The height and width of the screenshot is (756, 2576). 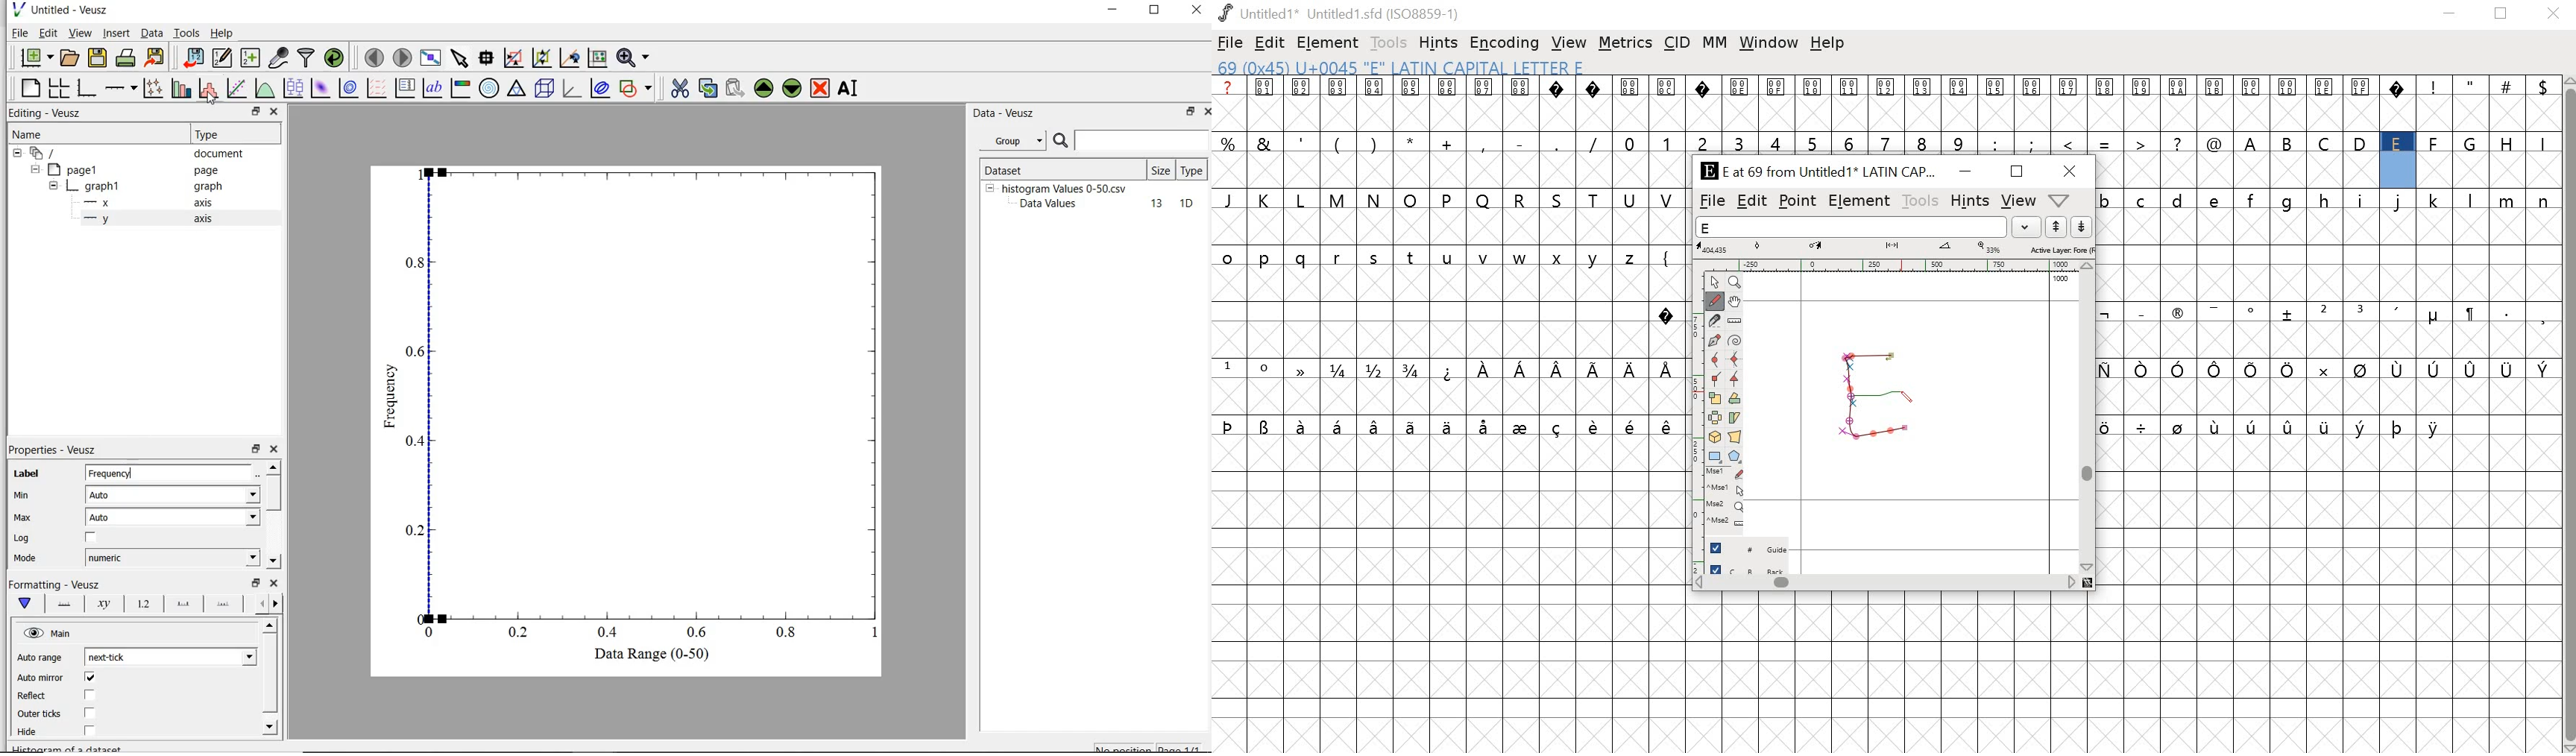 What do you see at coordinates (90, 713) in the screenshot?
I see `checkbox` at bounding box center [90, 713].